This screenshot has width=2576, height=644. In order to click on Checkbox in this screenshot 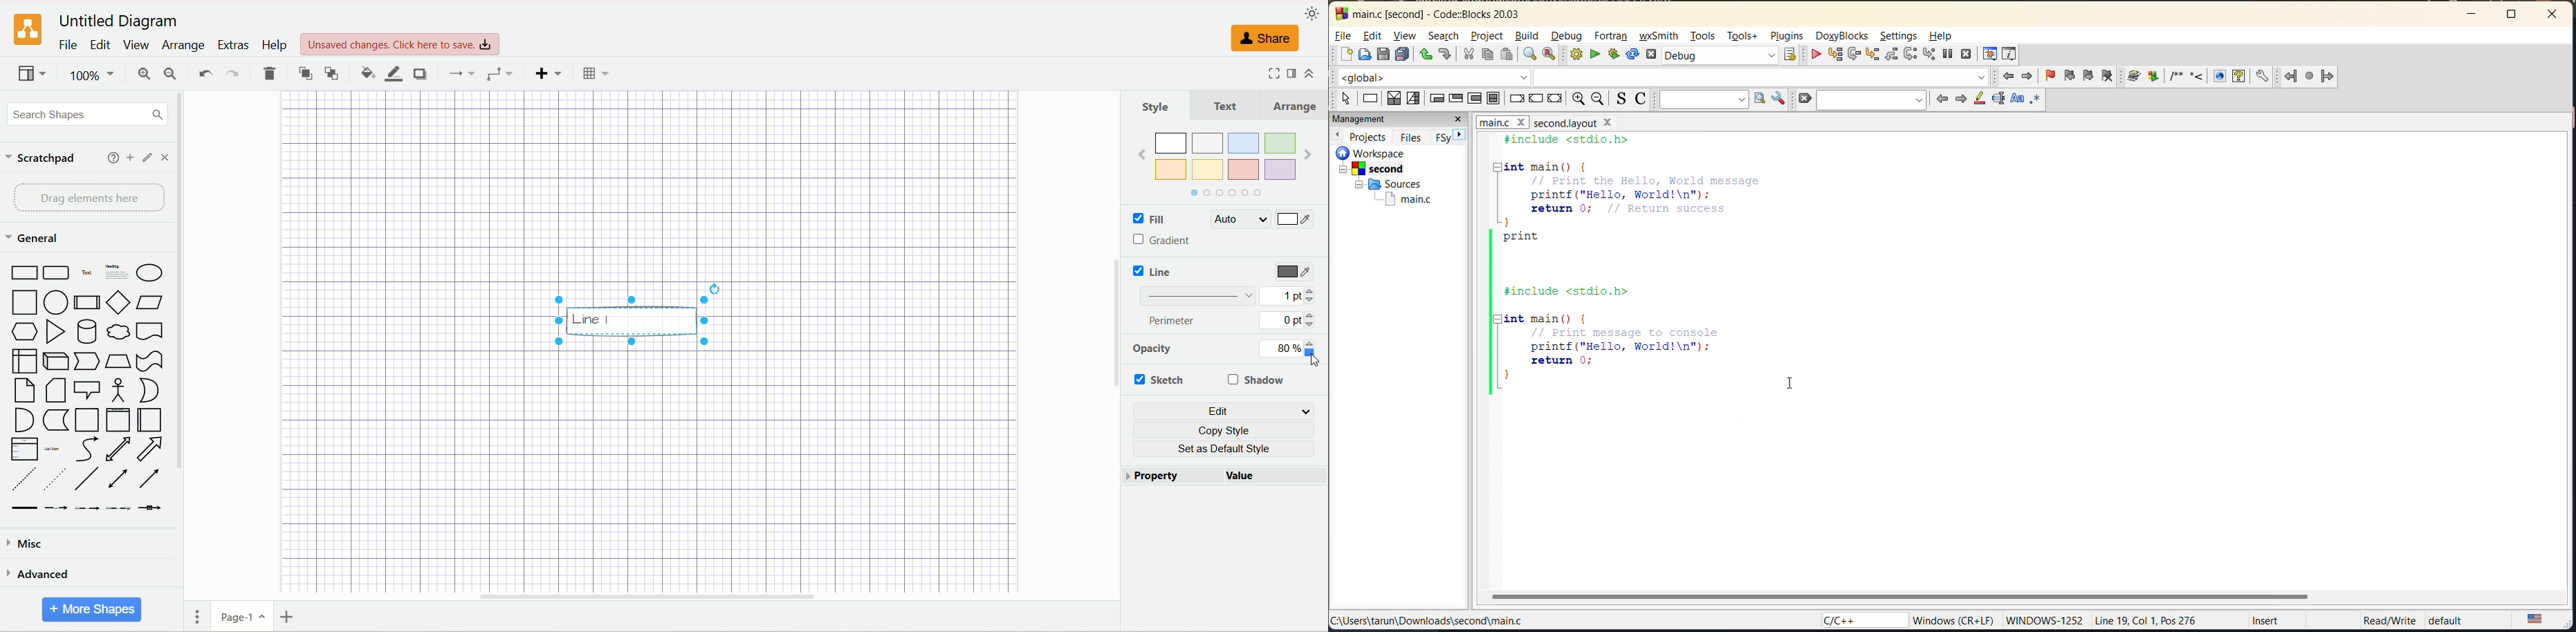, I will do `click(1136, 270)`.